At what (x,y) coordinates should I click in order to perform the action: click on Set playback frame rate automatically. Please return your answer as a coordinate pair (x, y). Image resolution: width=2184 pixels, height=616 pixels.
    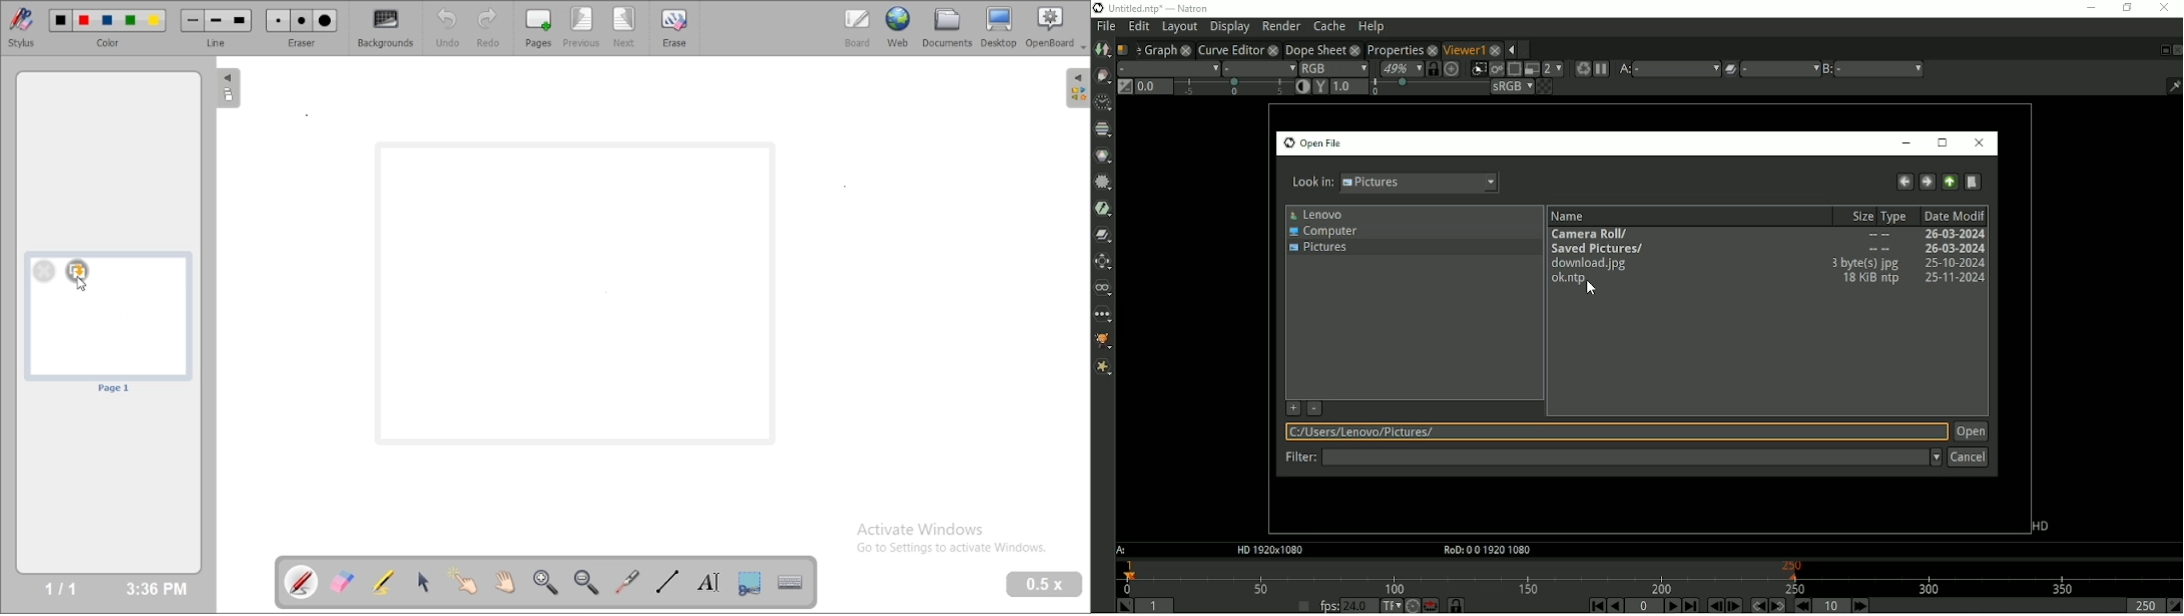
    Looking at the image, I should click on (1303, 605).